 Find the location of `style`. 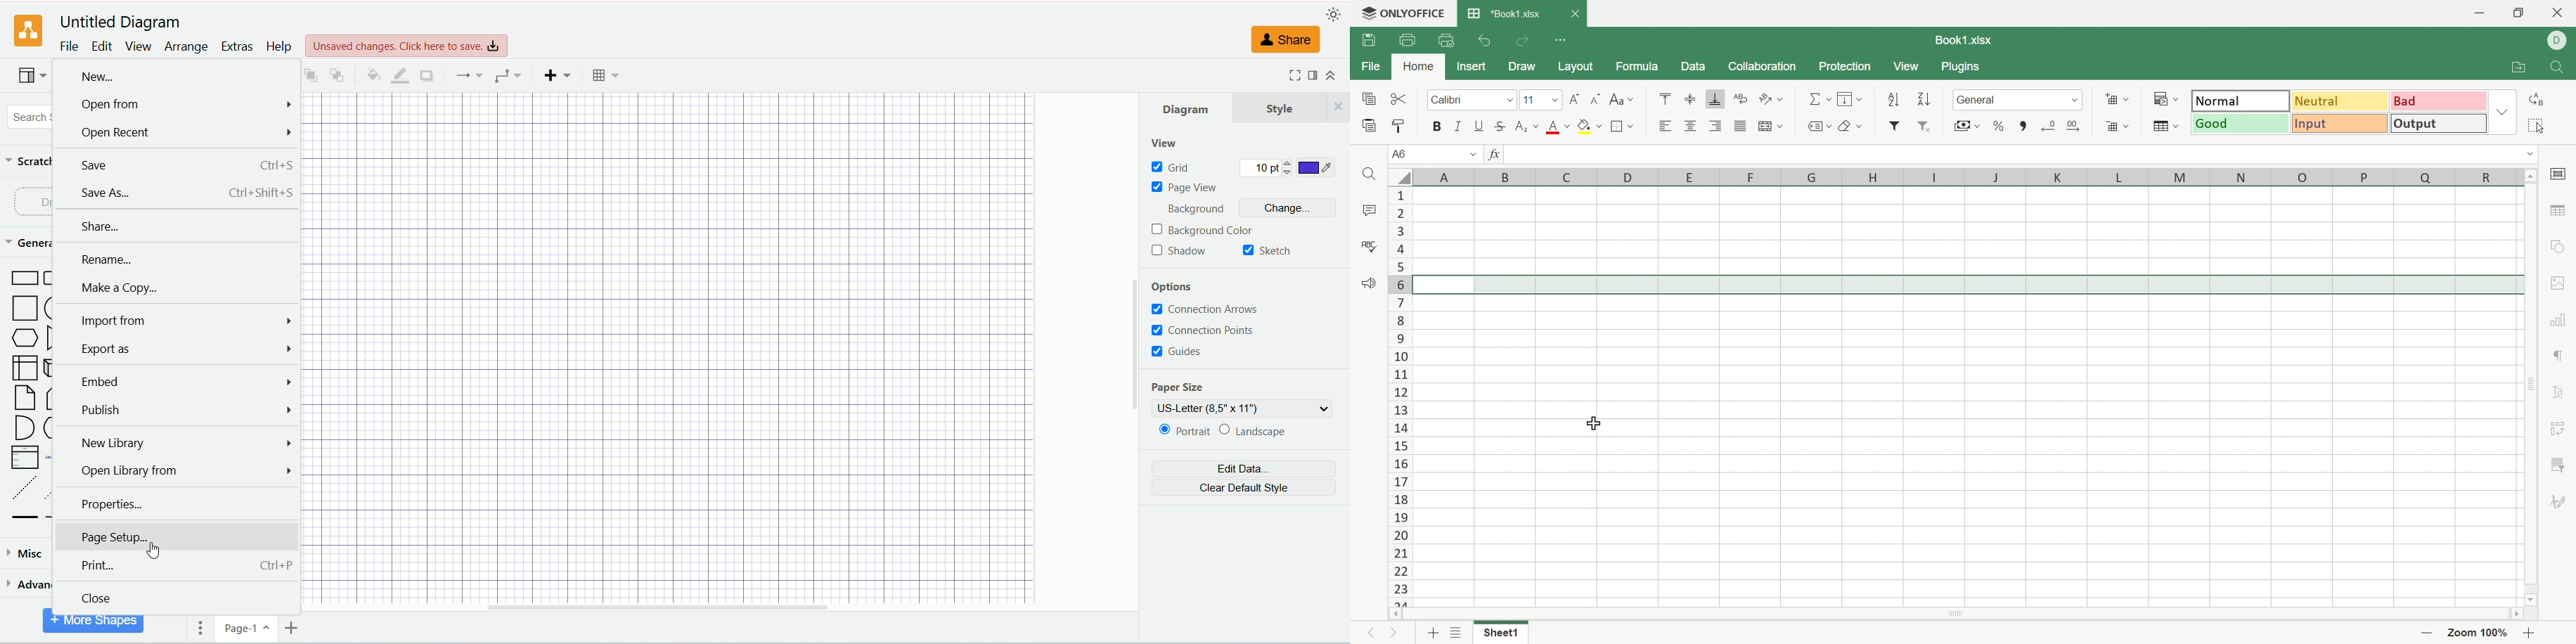

style is located at coordinates (1292, 107).